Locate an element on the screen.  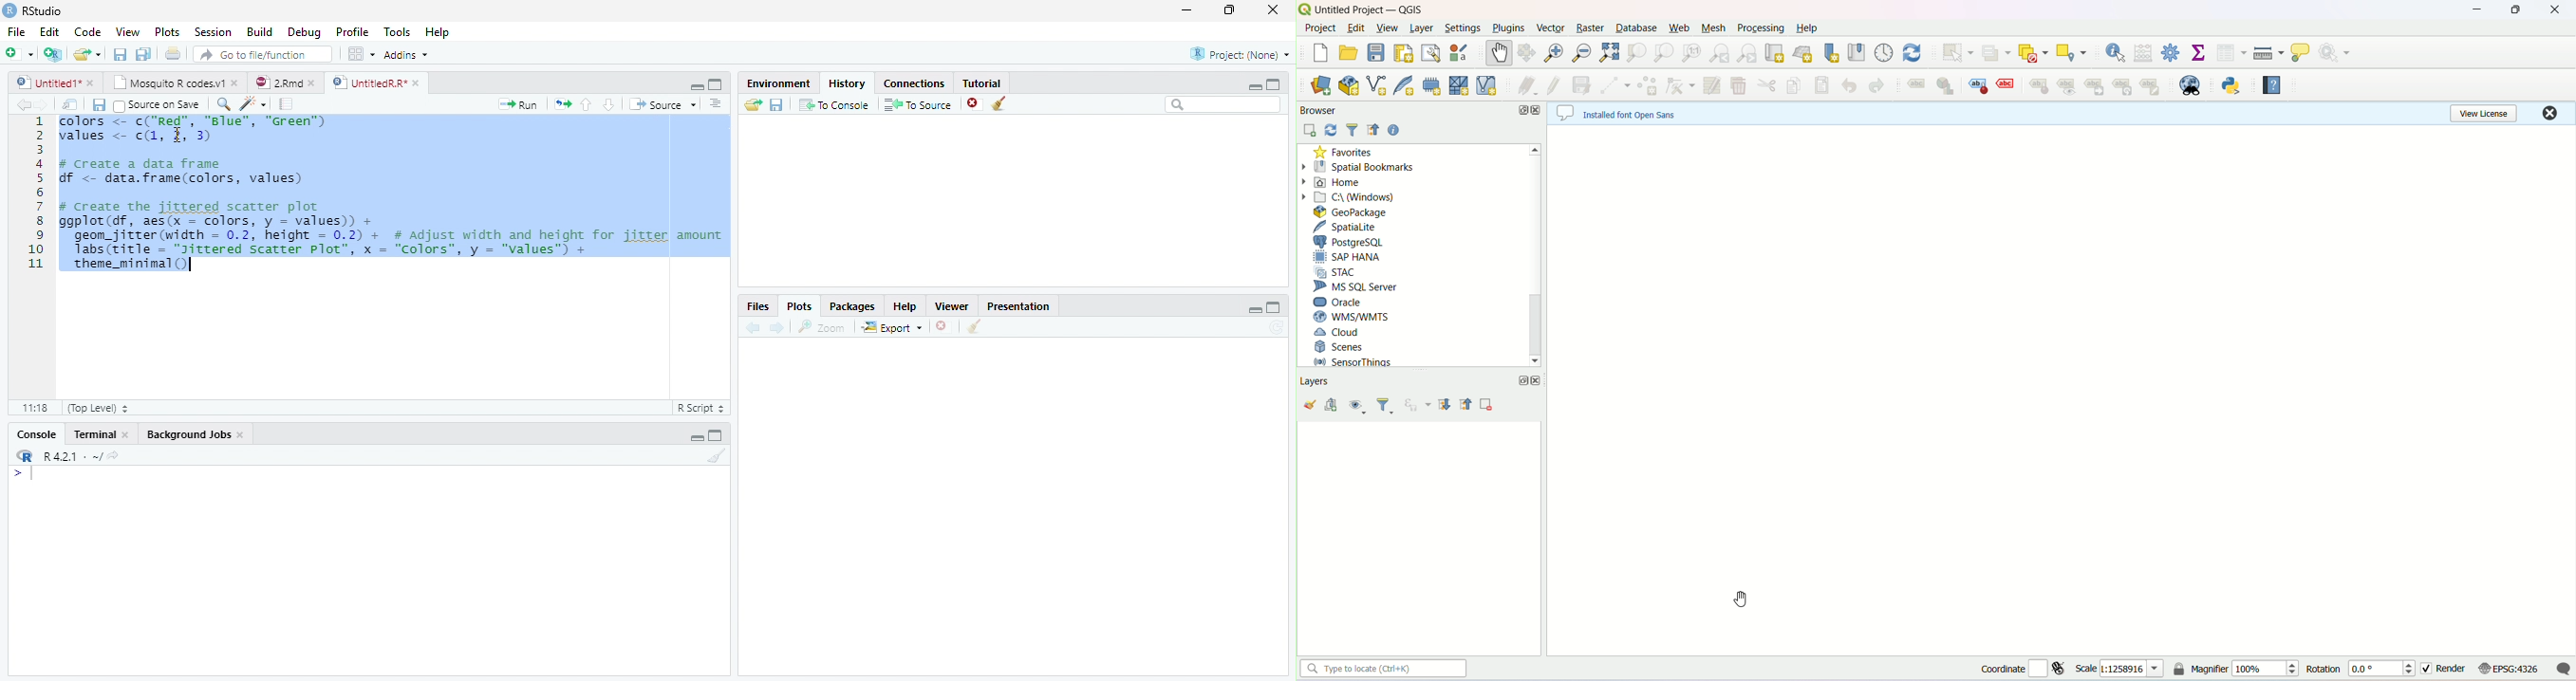
Run is located at coordinates (518, 105).